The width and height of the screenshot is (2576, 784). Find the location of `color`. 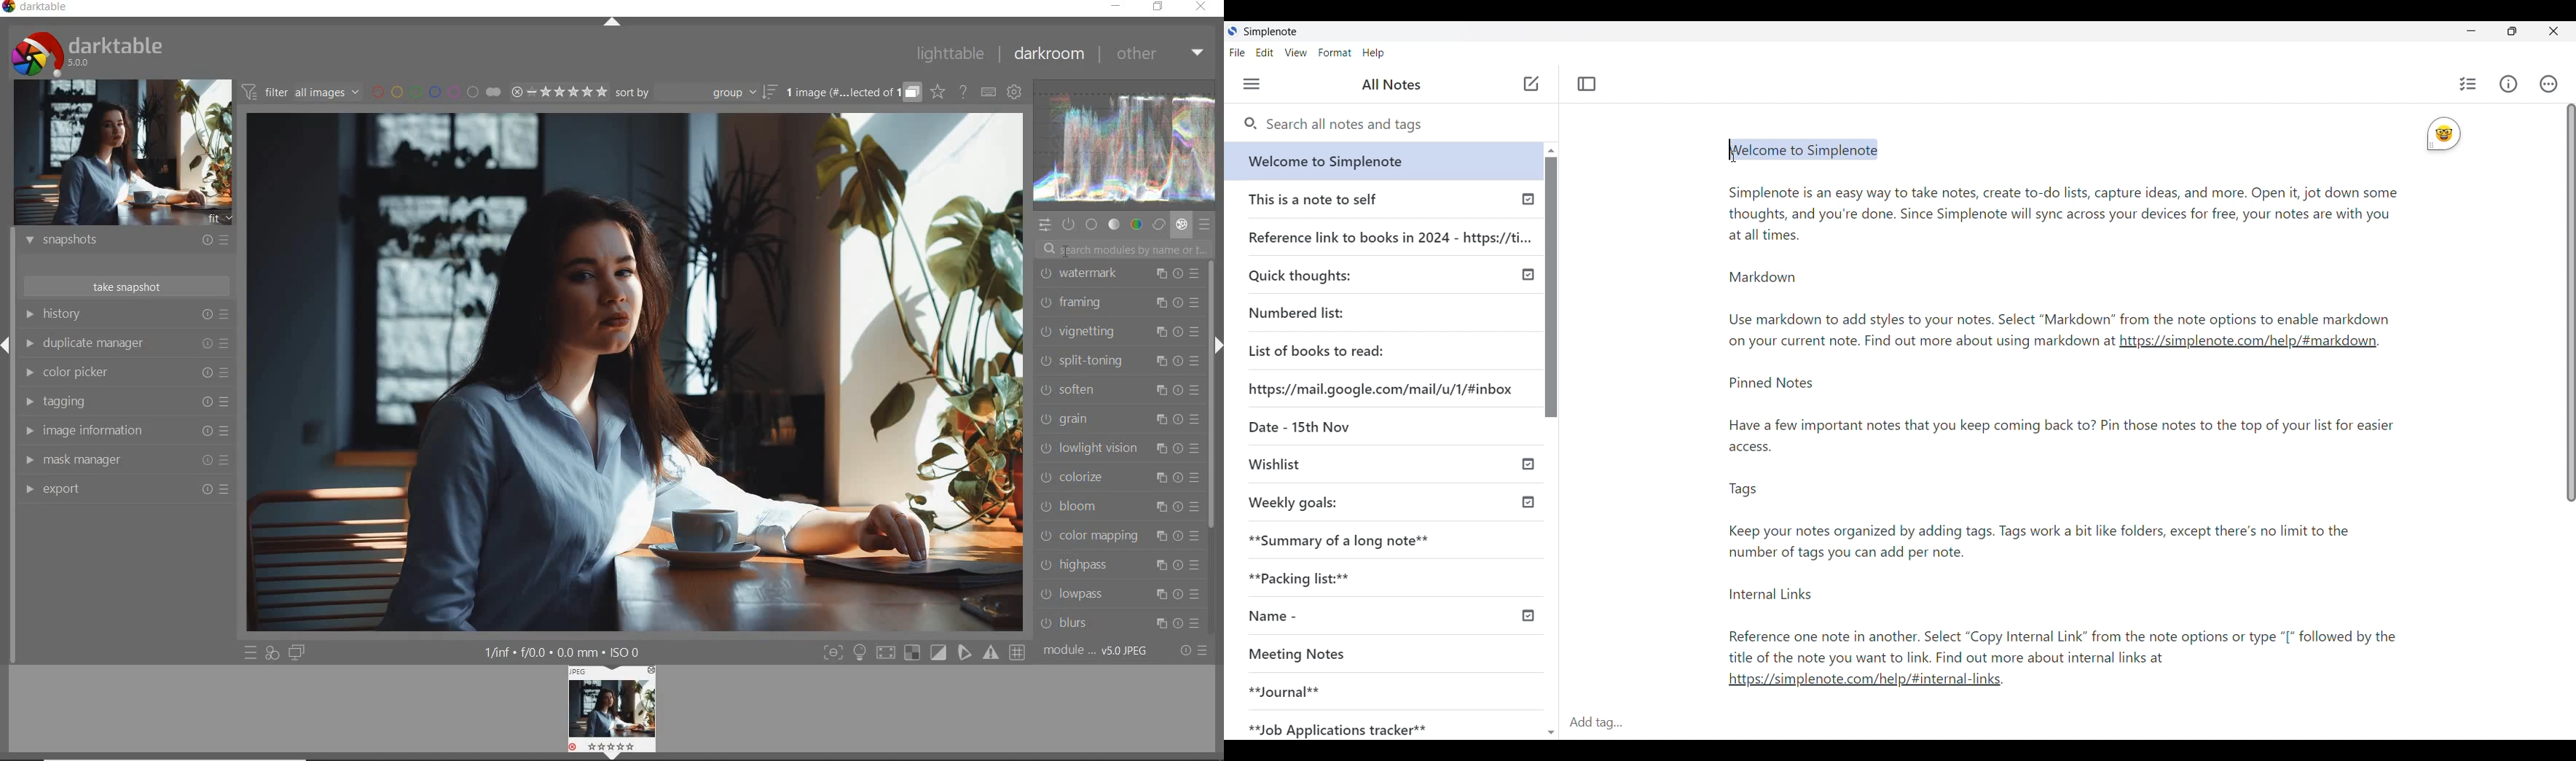

color is located at coordinates (1137, 224).